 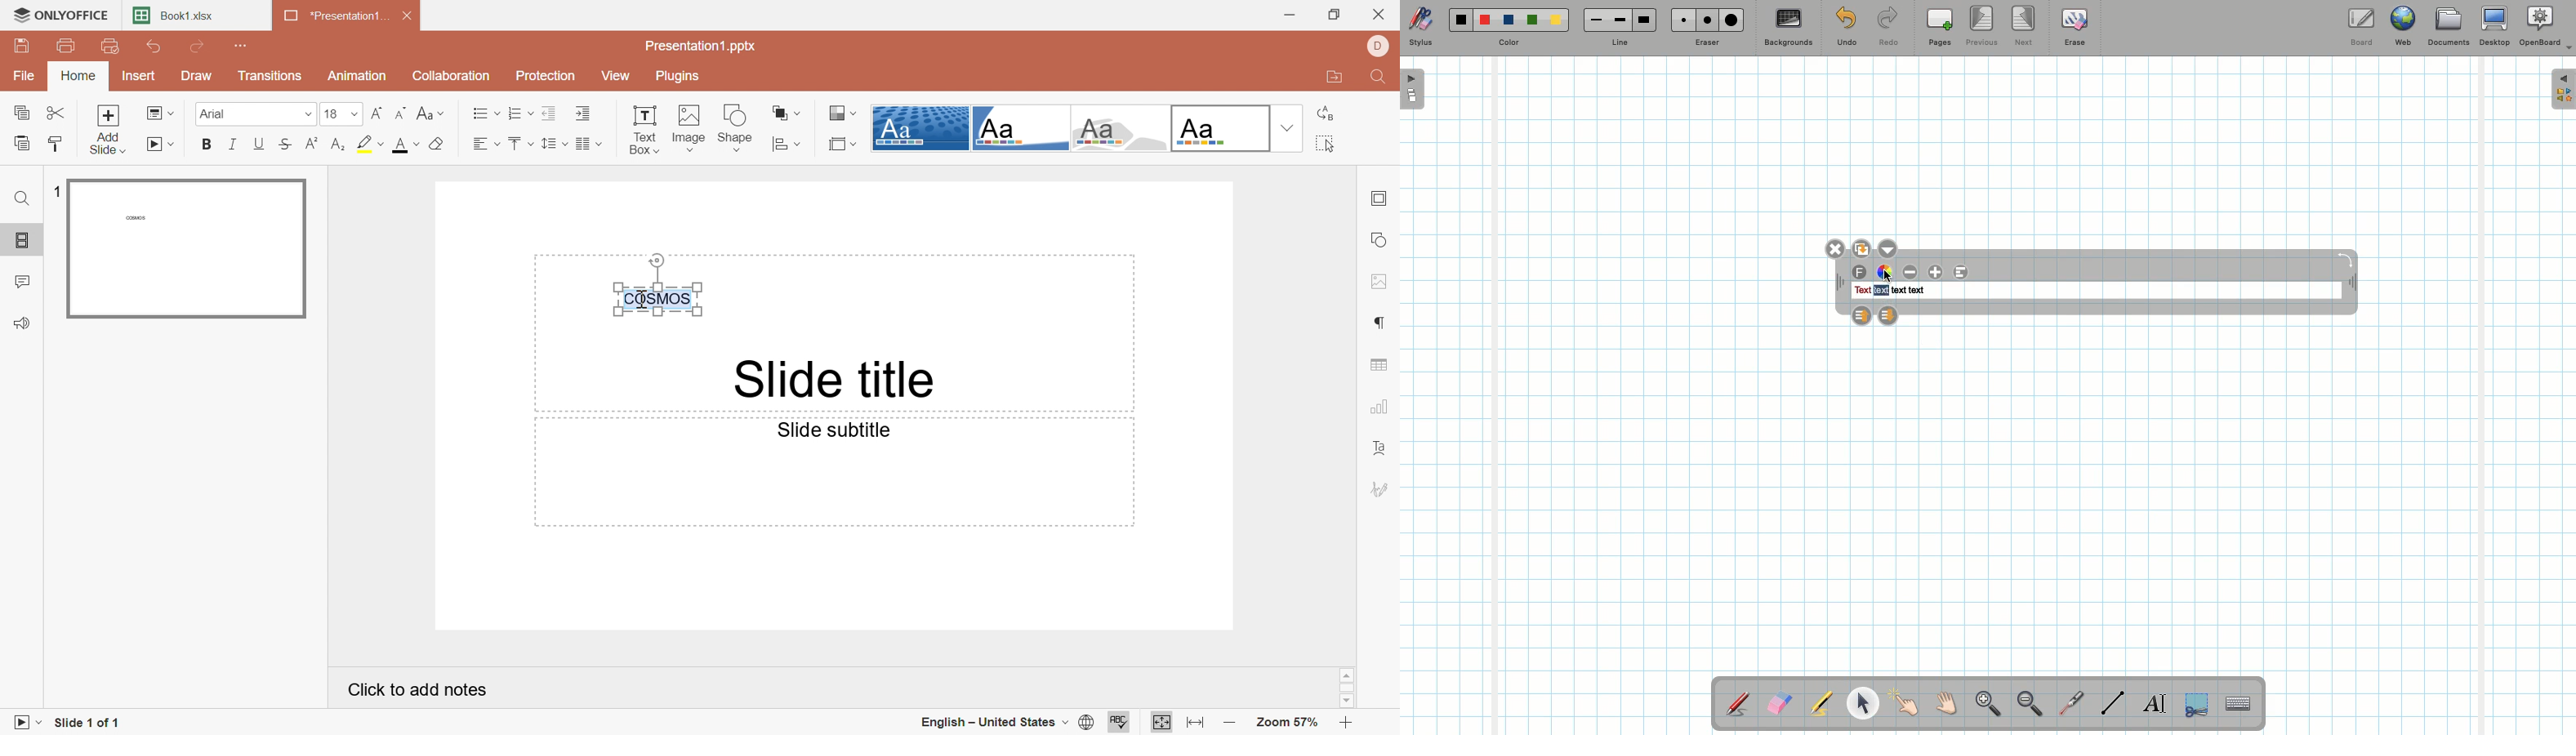 I want to click on Home, so click(x=77, y=77).